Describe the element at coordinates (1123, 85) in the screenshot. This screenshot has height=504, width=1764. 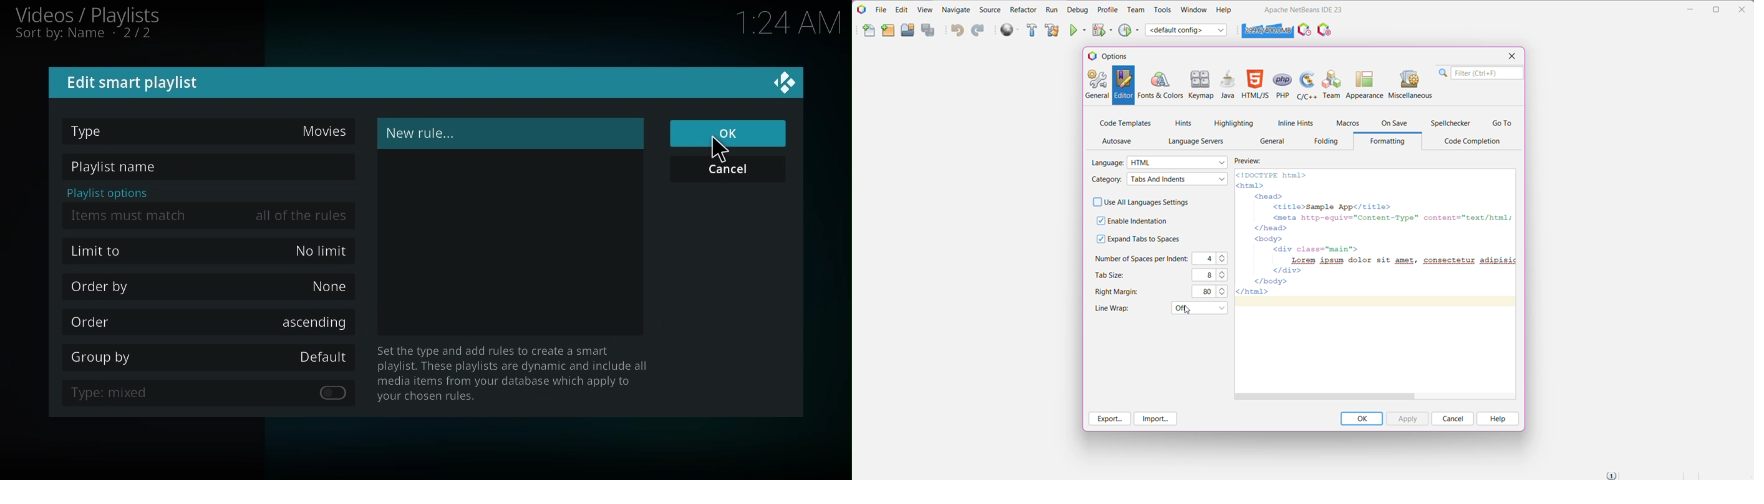
I see `Editor` at that location.